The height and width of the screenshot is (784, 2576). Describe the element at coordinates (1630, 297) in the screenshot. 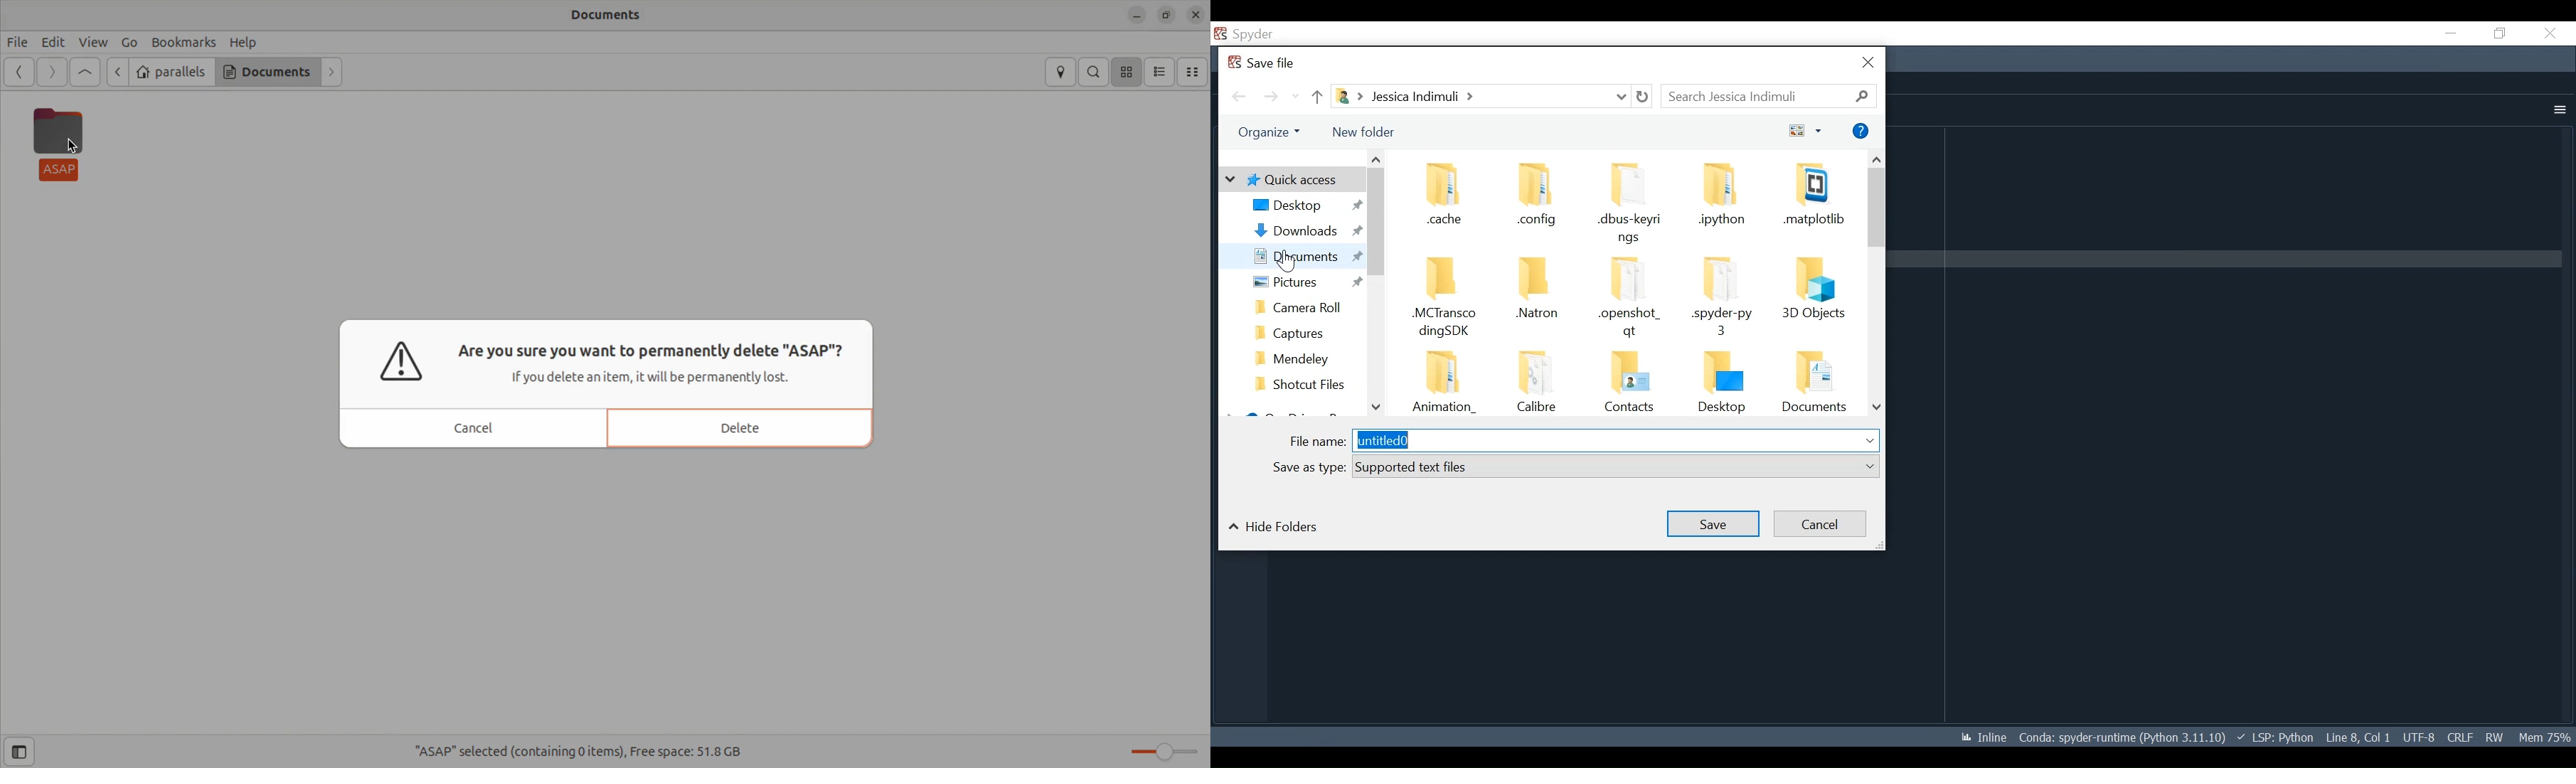

I see `Folder` at that location.